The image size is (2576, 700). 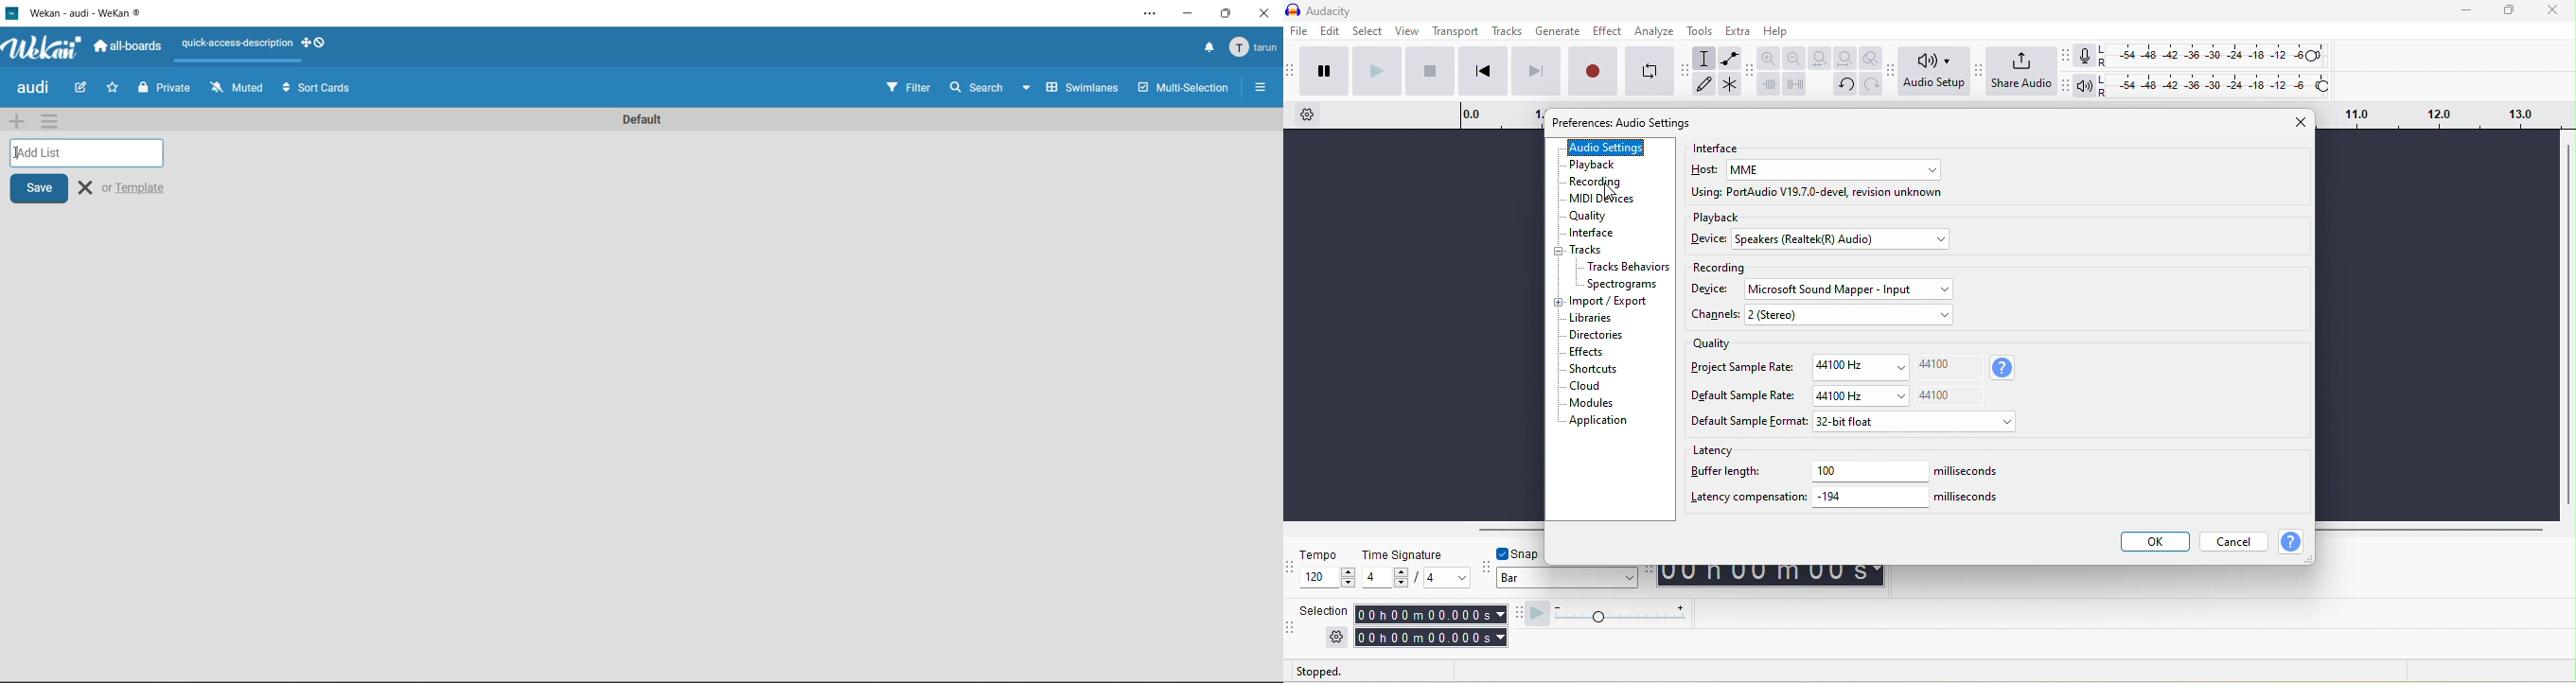 I want to click on play, so click(x=1382, y=71).